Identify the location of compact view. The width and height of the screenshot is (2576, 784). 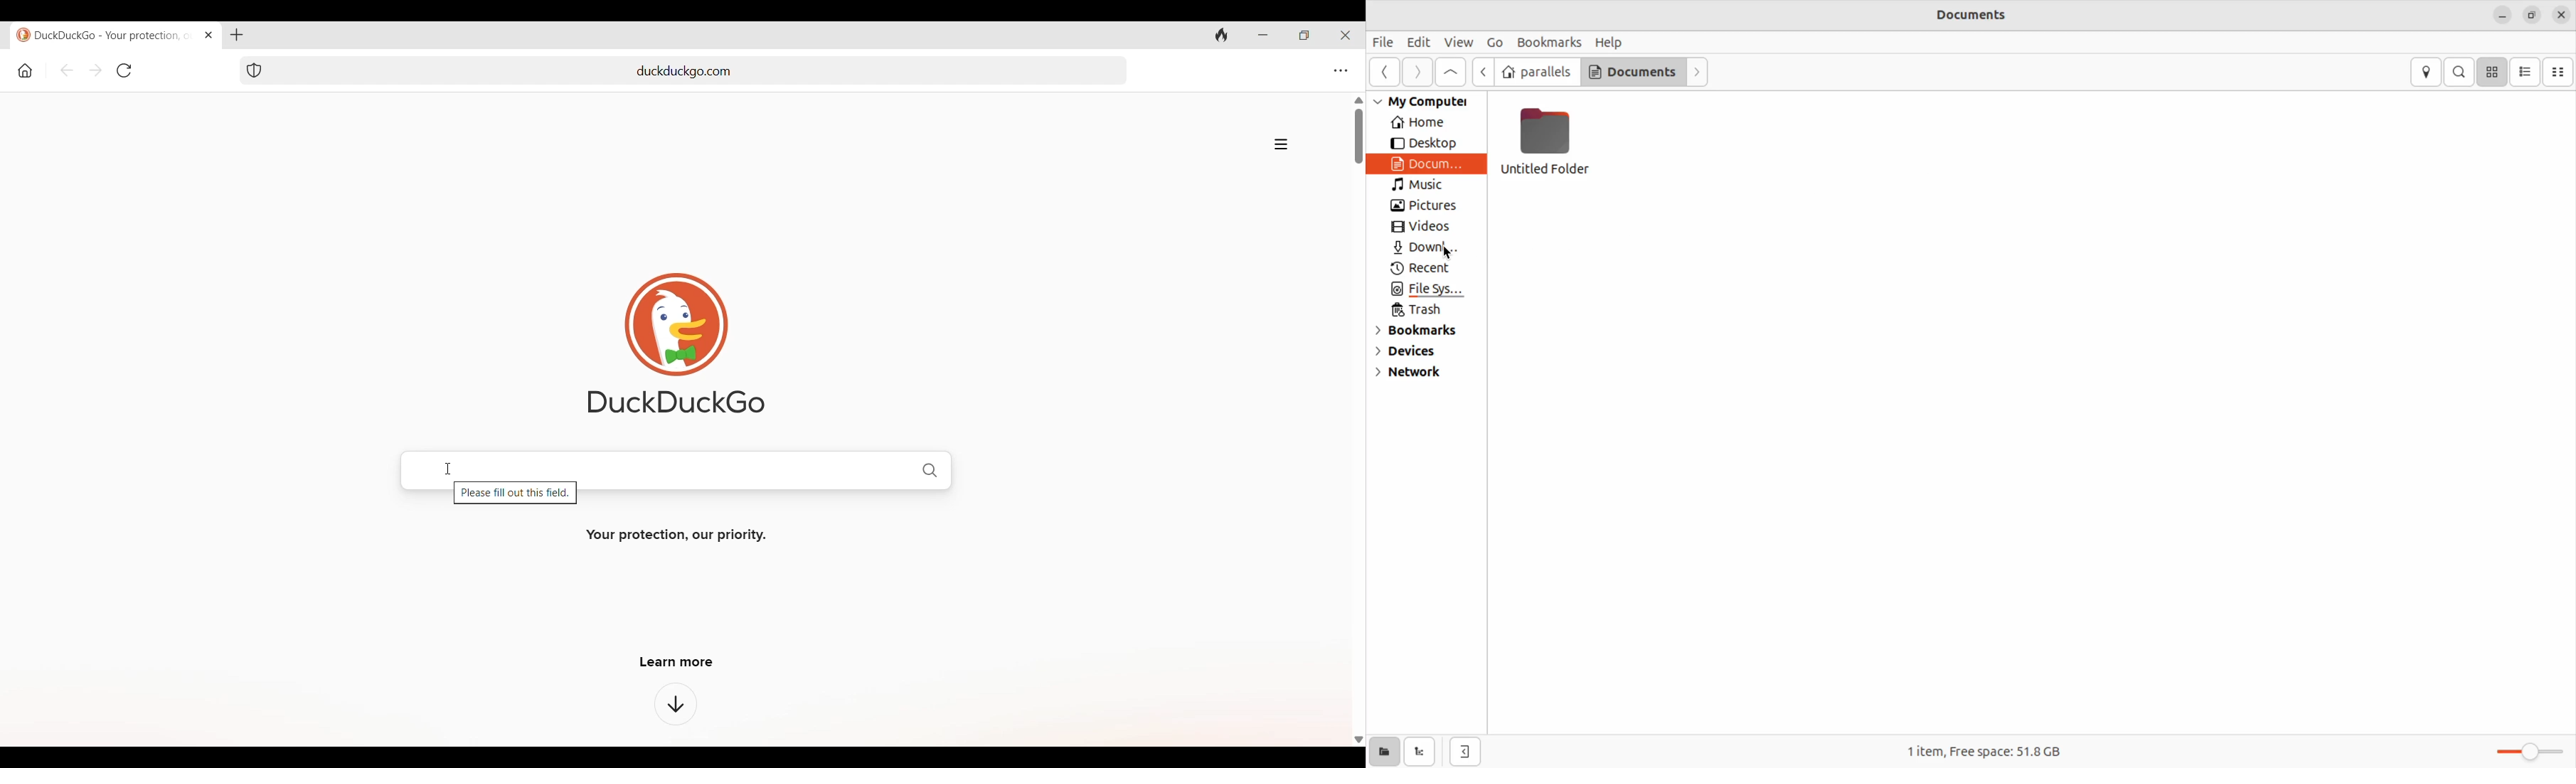
(2560, 71).